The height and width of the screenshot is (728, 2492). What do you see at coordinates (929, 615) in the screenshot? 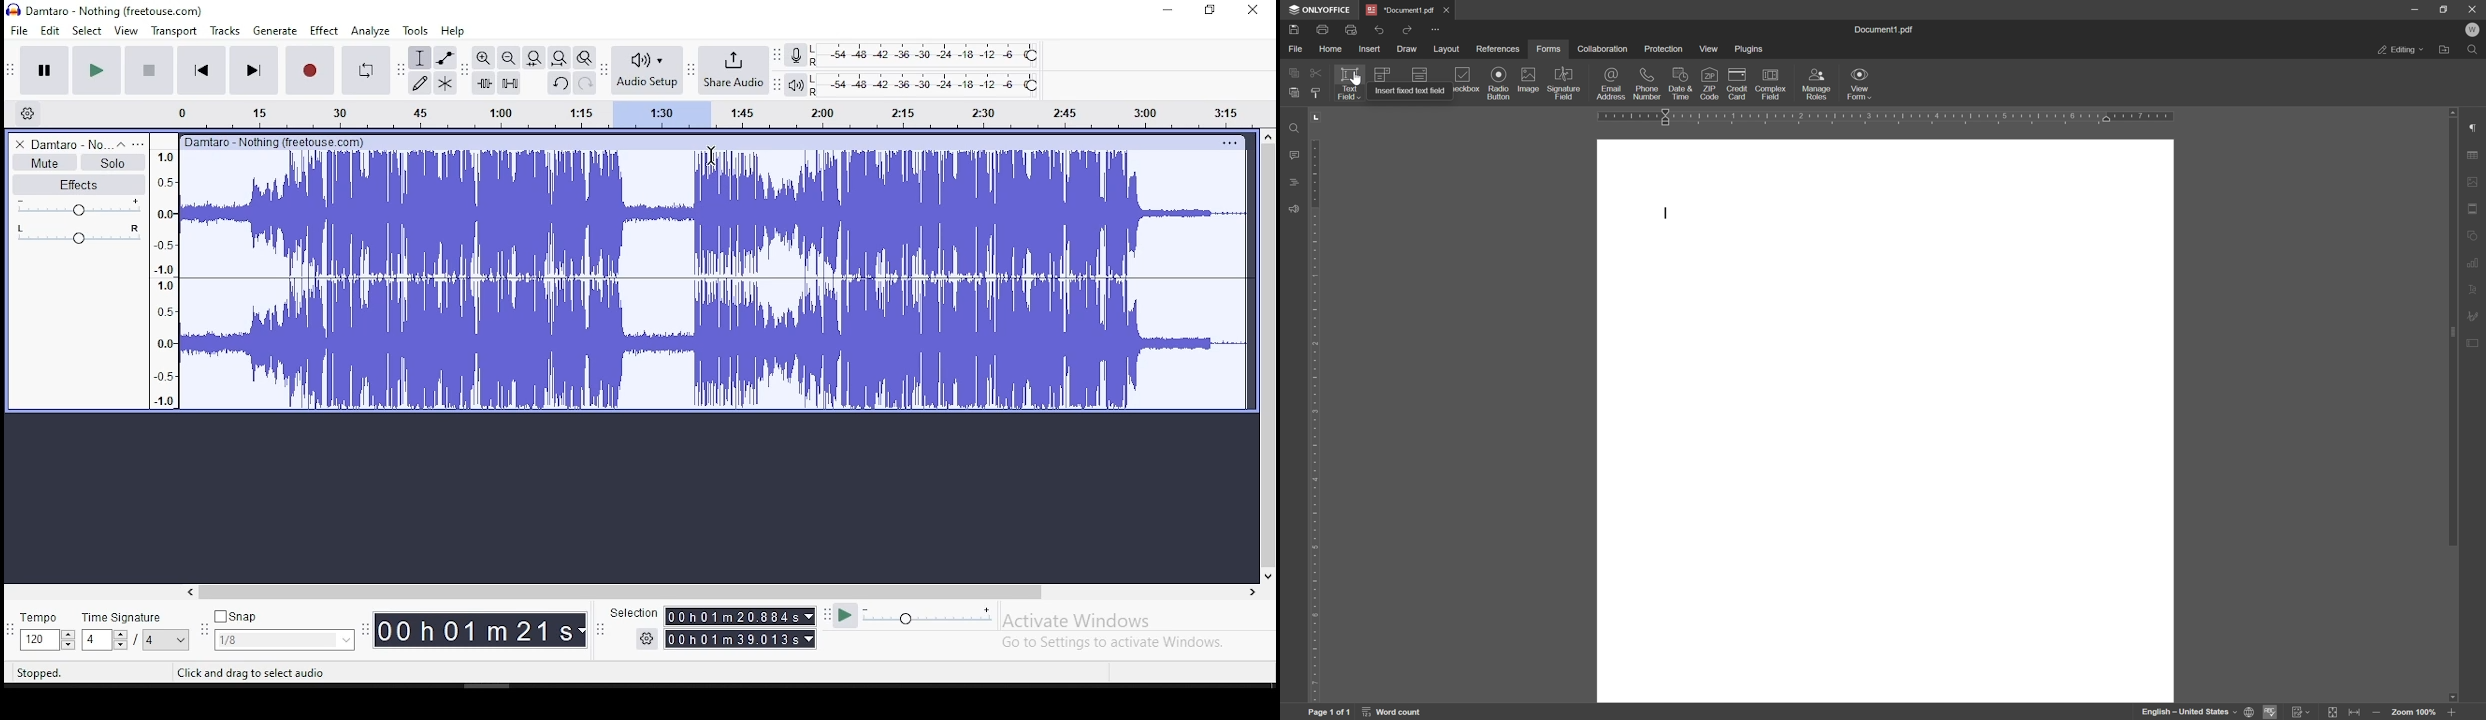
I see `playback speed` at bounding box center [929, 615].